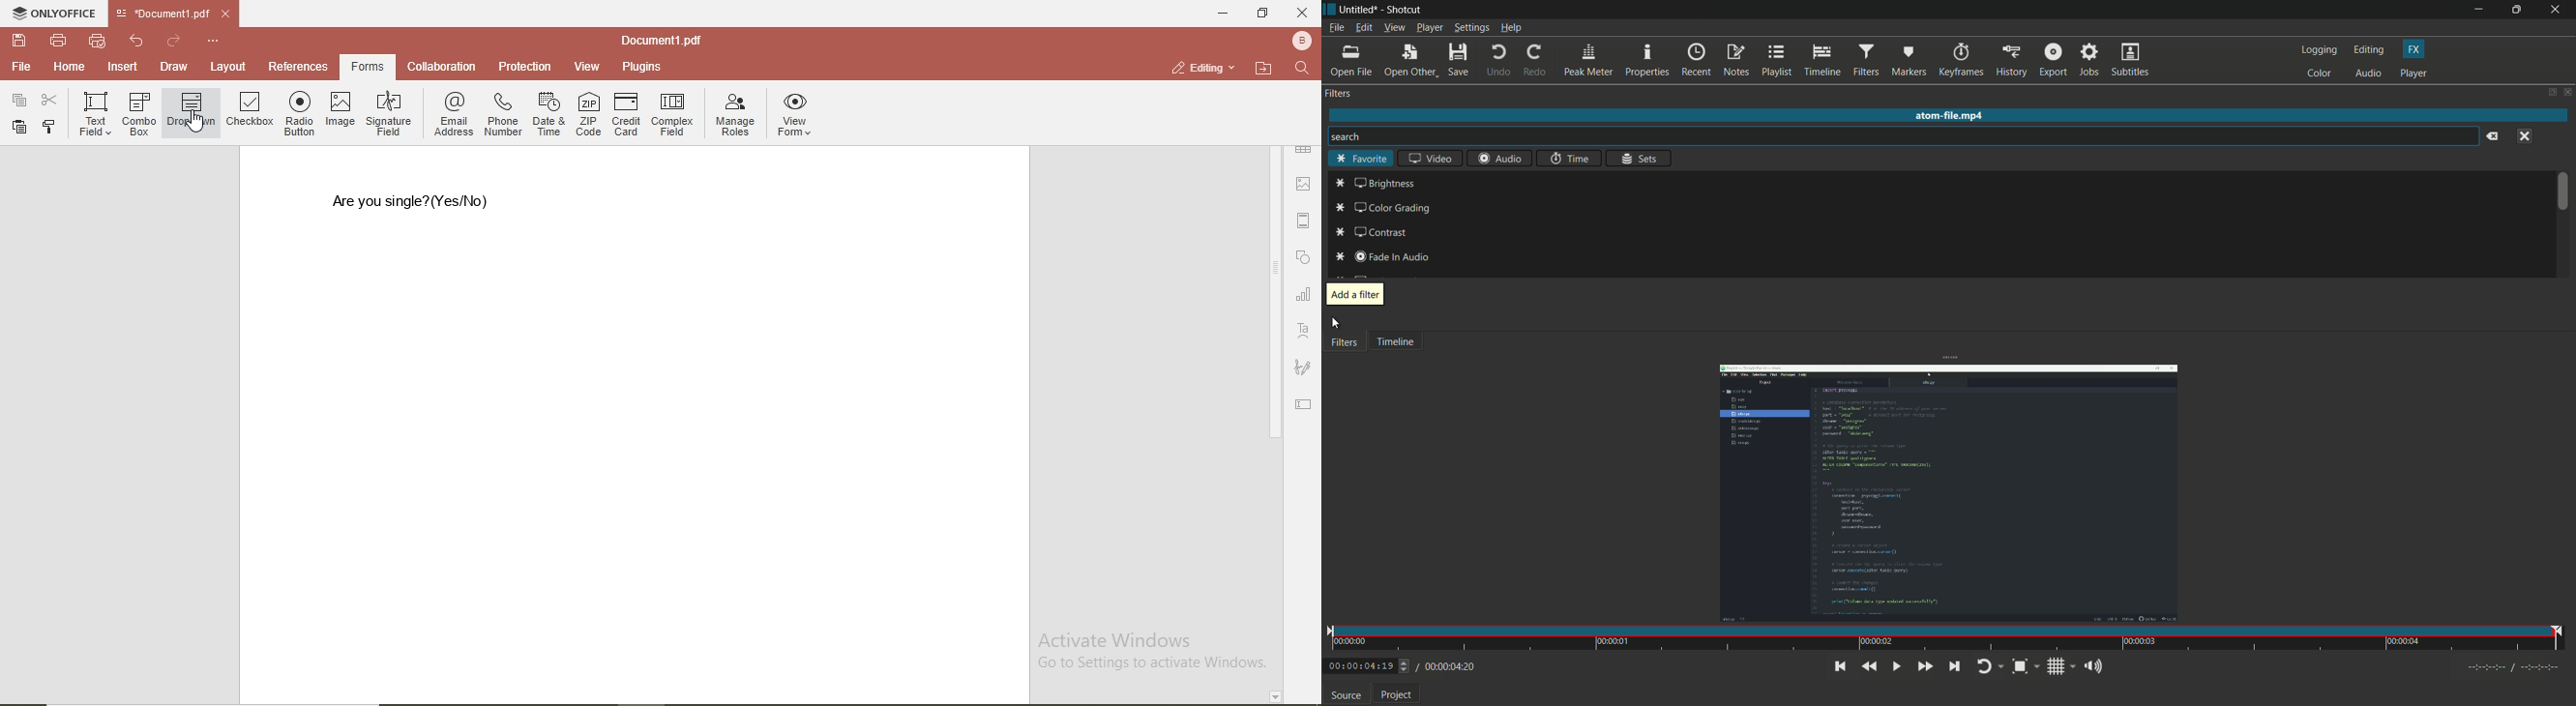  What do you see at coordinates (1393, 28) in the screenshot?
I see `view menu` at bounding box center [1393, 28].